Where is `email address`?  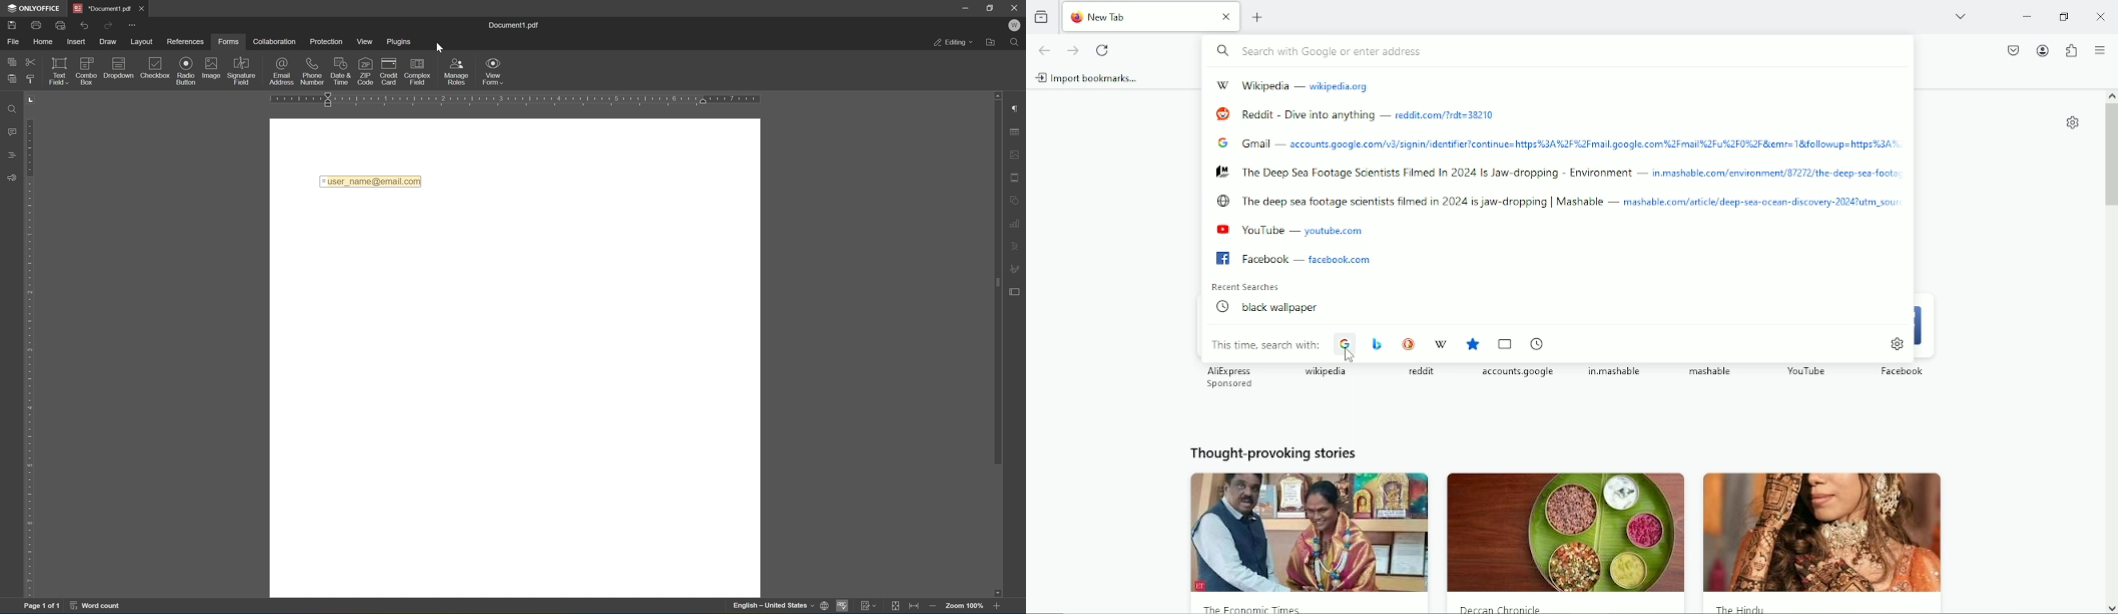
email address is located at coordinates (278, 71).